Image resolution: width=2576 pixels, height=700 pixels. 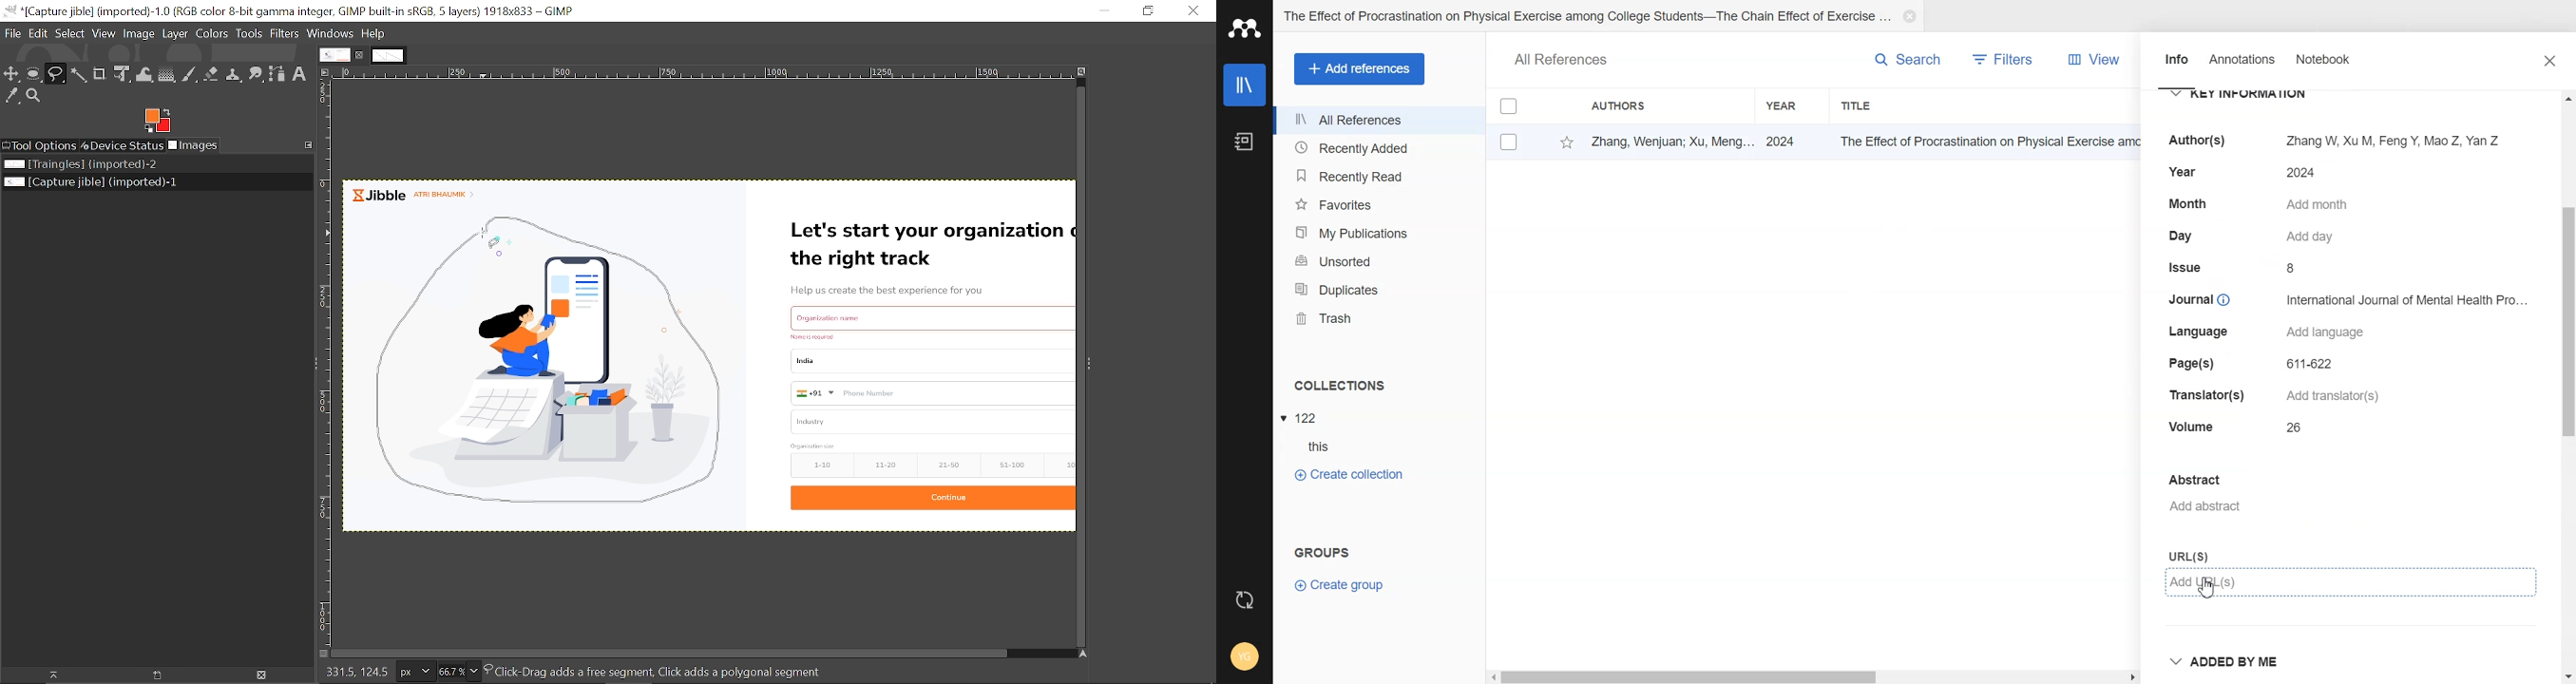 What do you see at coordinates (1511, 111) in the screenshot?
I see `Check box` at bounding box center [1511, 111].